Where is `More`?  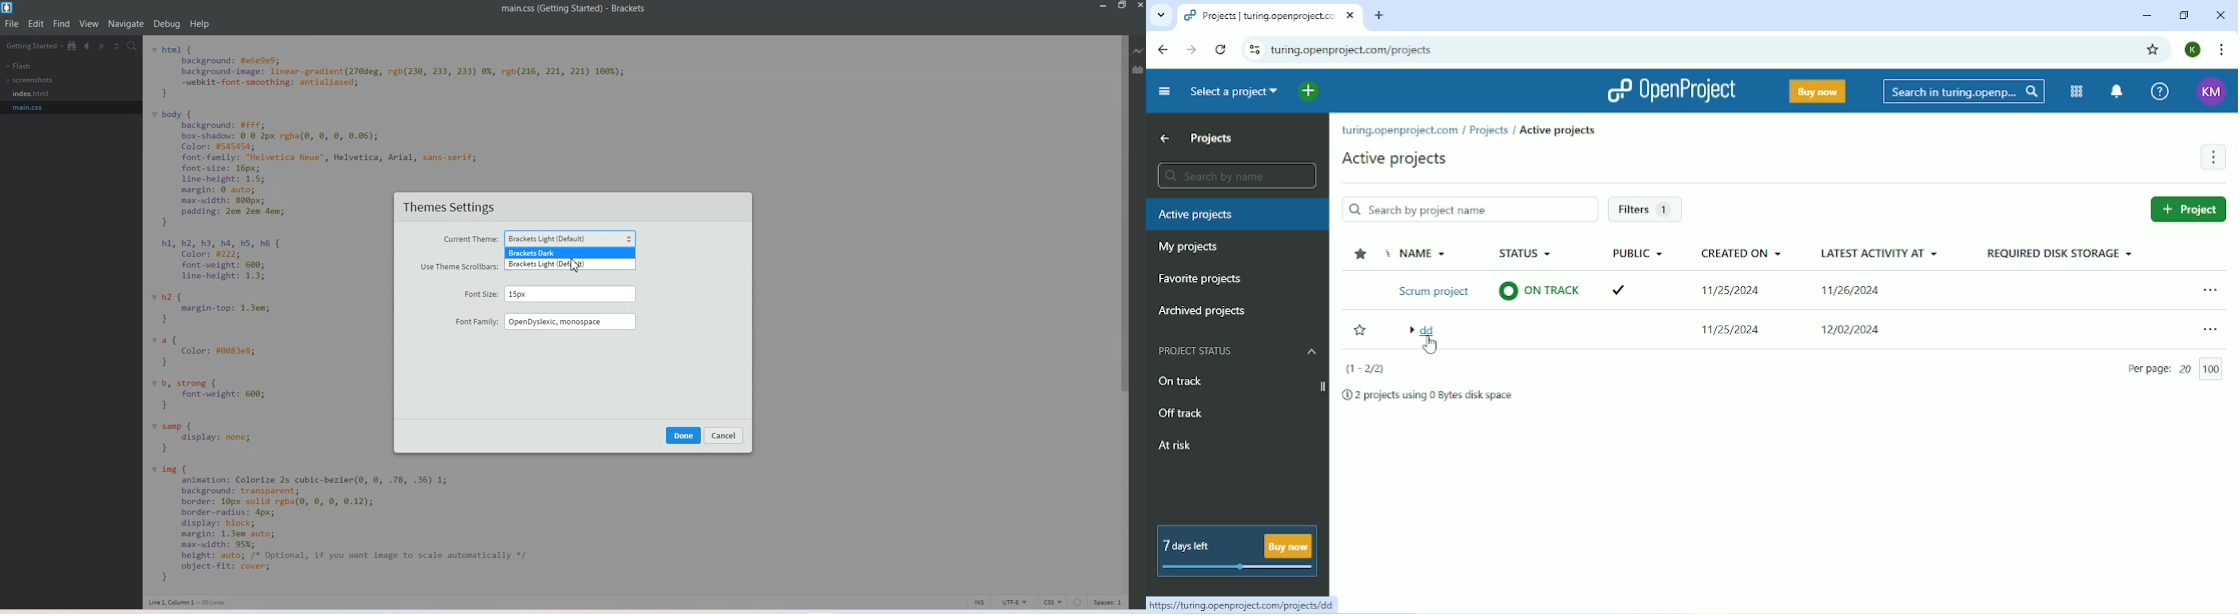
More is located at coordinates (2213, 157).